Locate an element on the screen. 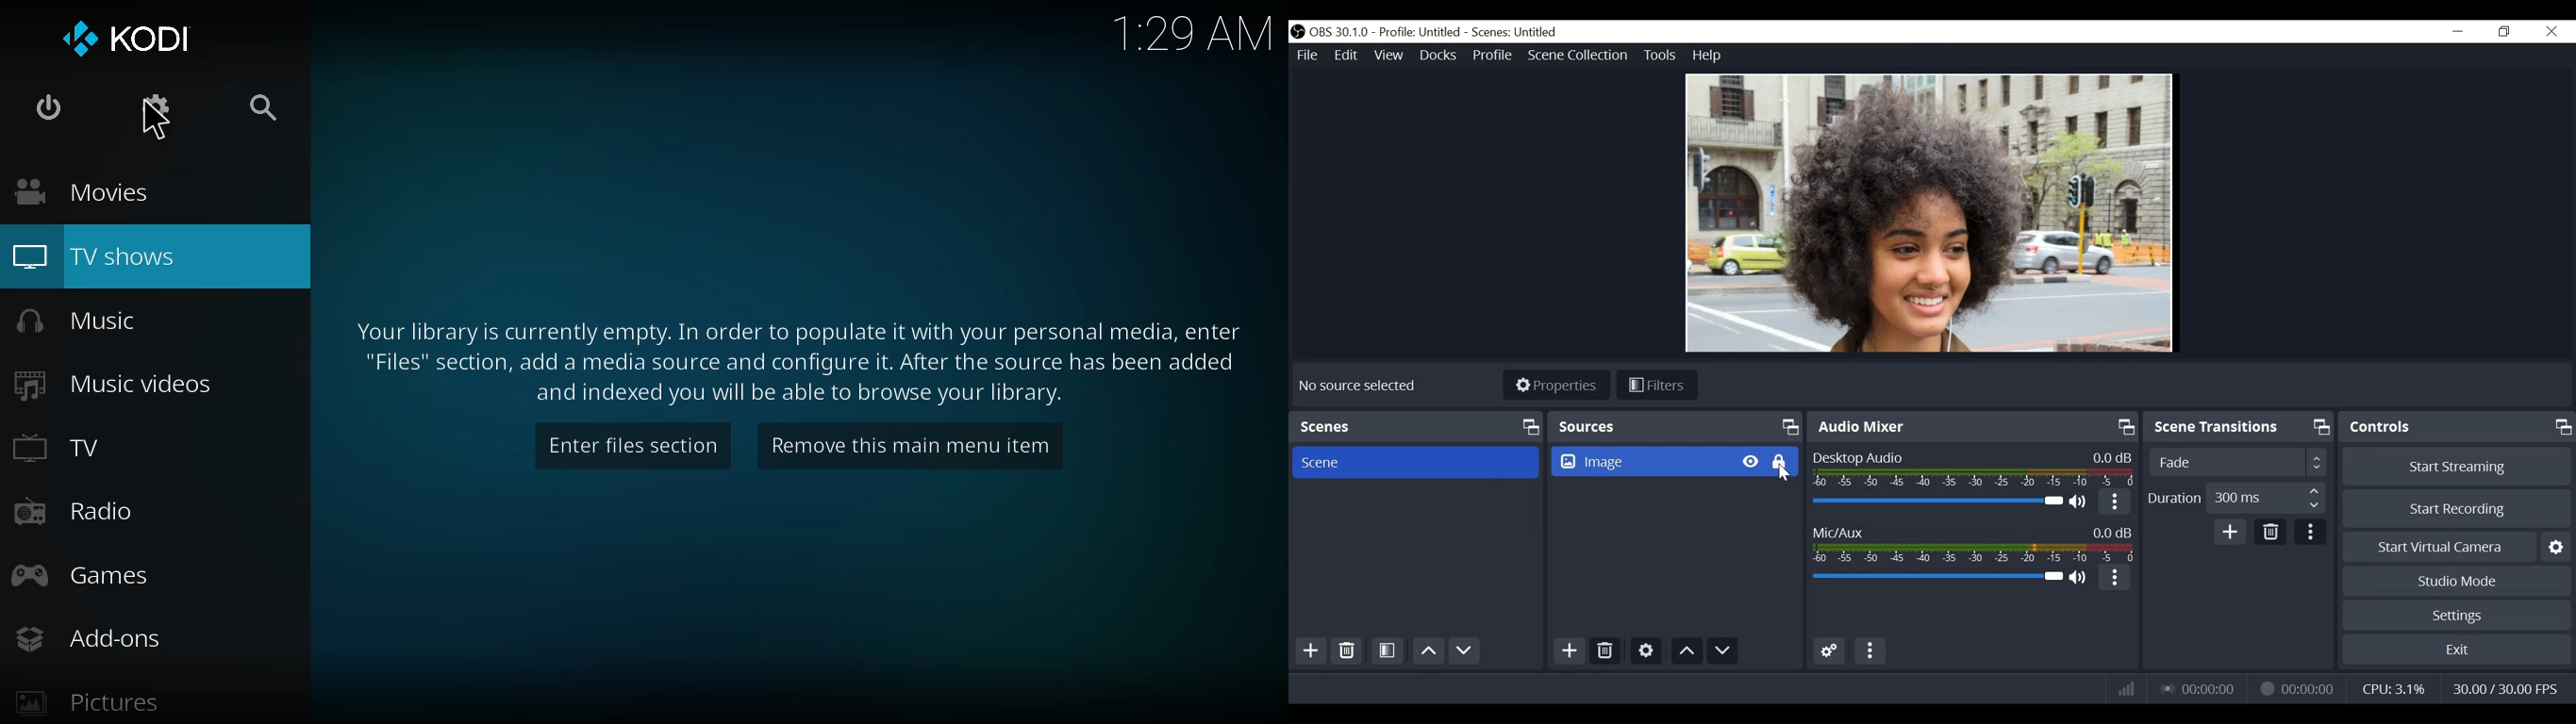  games is located at coordinates (78, 575).